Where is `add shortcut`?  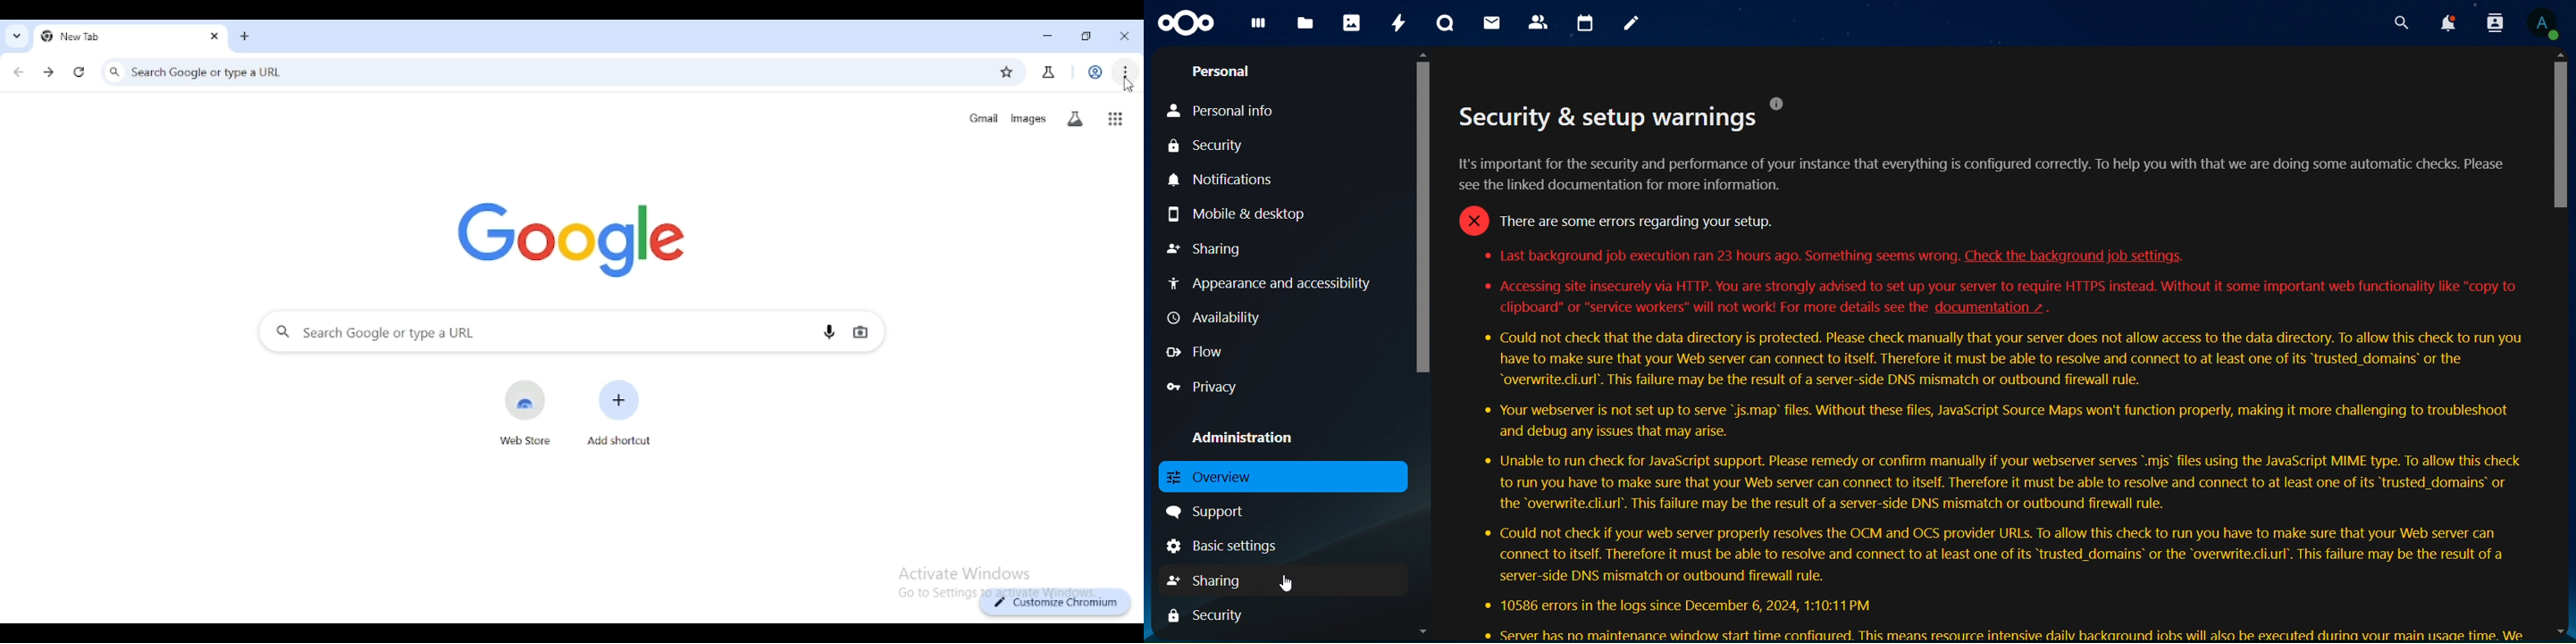
add shortcut is located at coordinates (620, 413).